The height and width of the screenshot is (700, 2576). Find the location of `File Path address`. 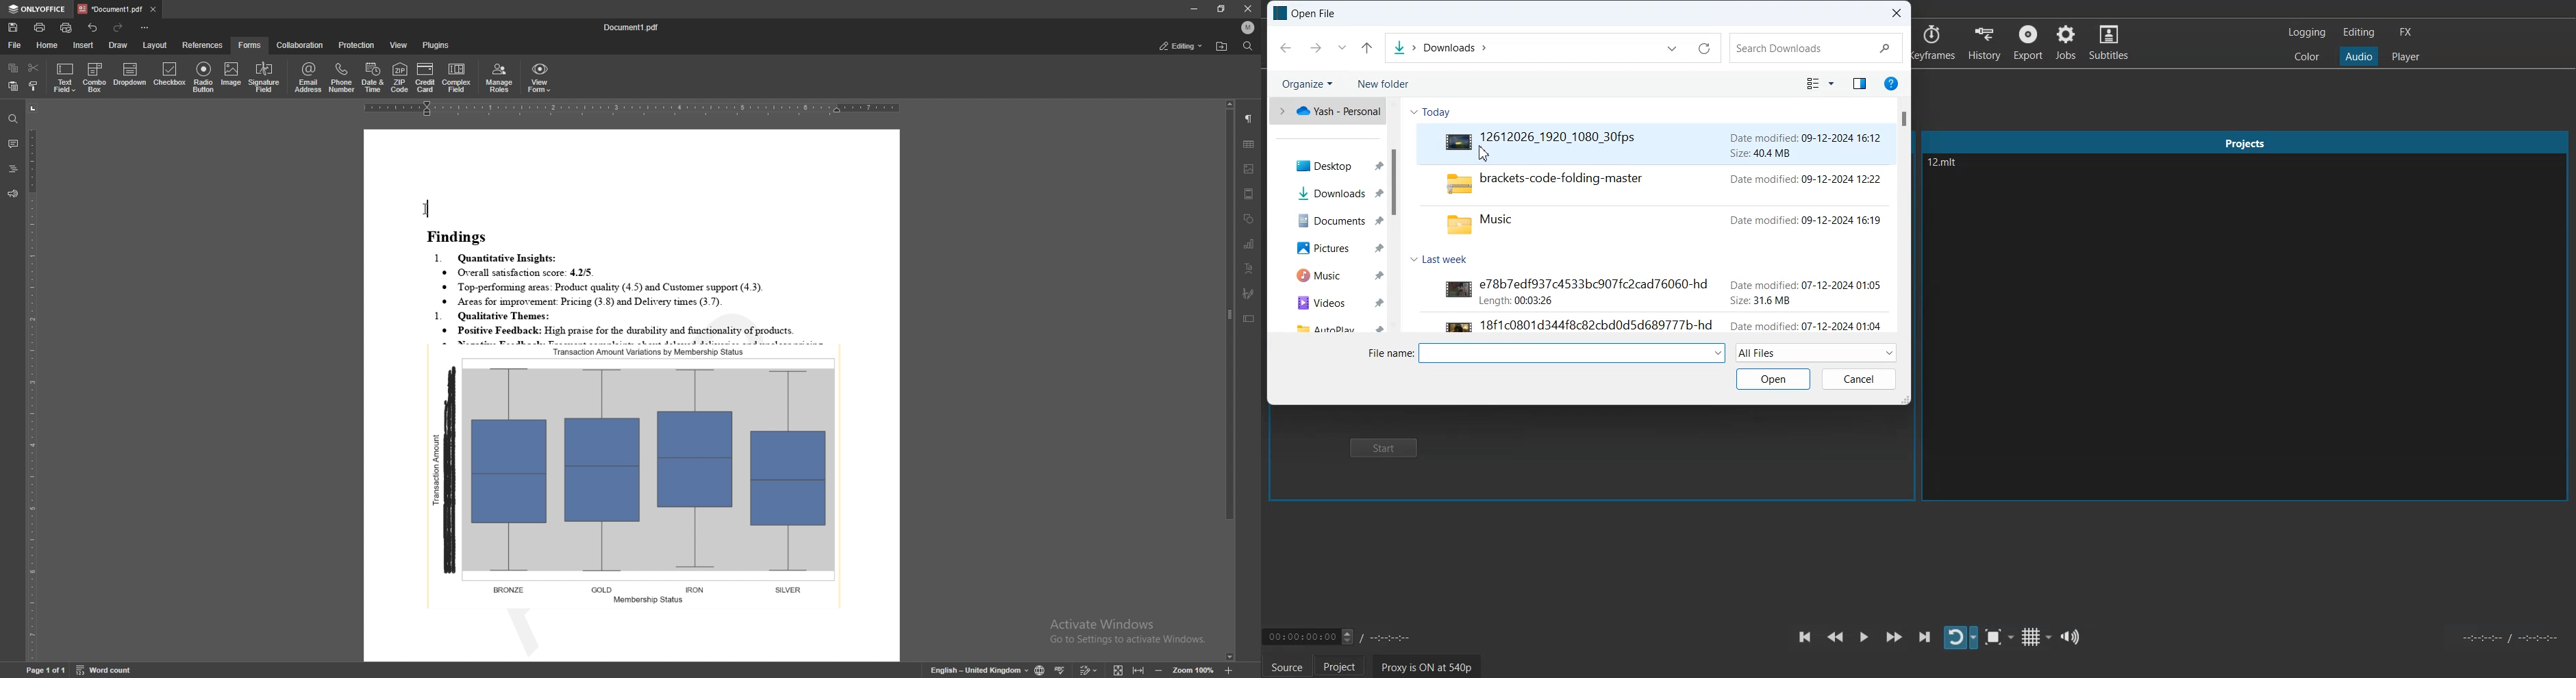

File Path address is located at coordinates (1440, 49).